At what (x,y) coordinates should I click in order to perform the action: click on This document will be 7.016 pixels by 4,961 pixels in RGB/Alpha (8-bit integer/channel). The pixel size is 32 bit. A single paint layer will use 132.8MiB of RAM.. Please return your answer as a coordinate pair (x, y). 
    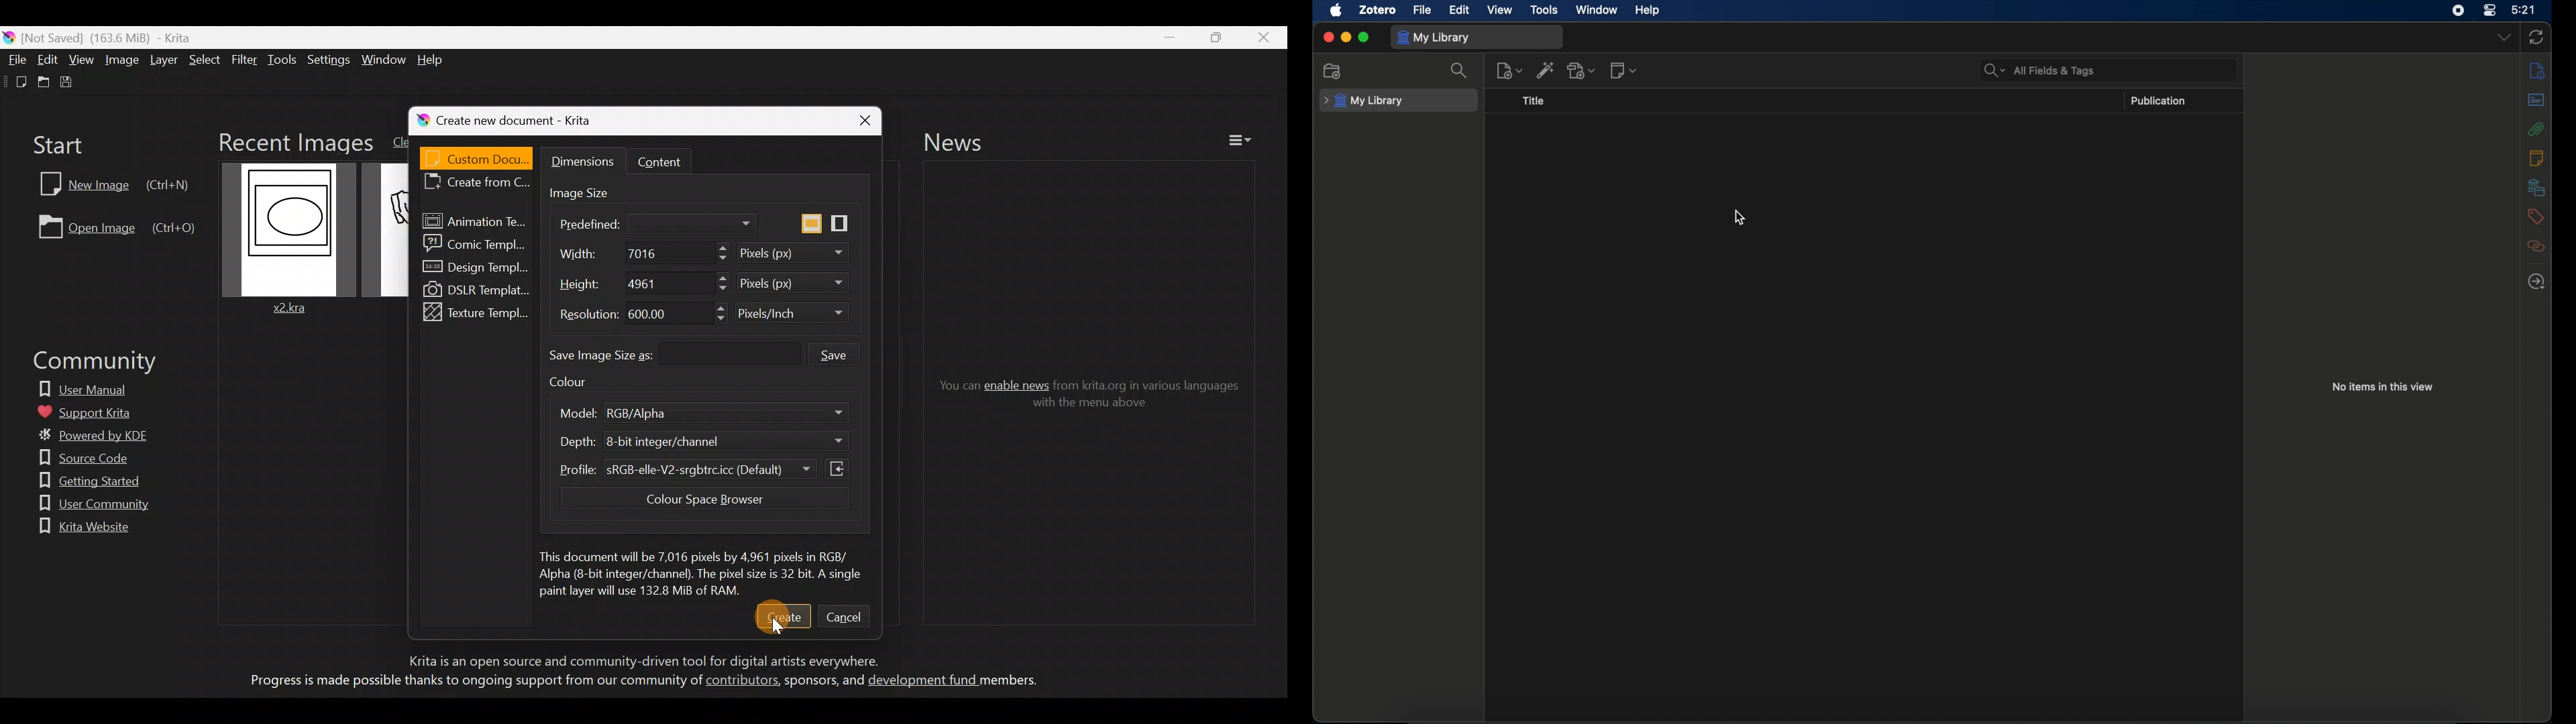
    Looking at the image, I should click on (701, 570).